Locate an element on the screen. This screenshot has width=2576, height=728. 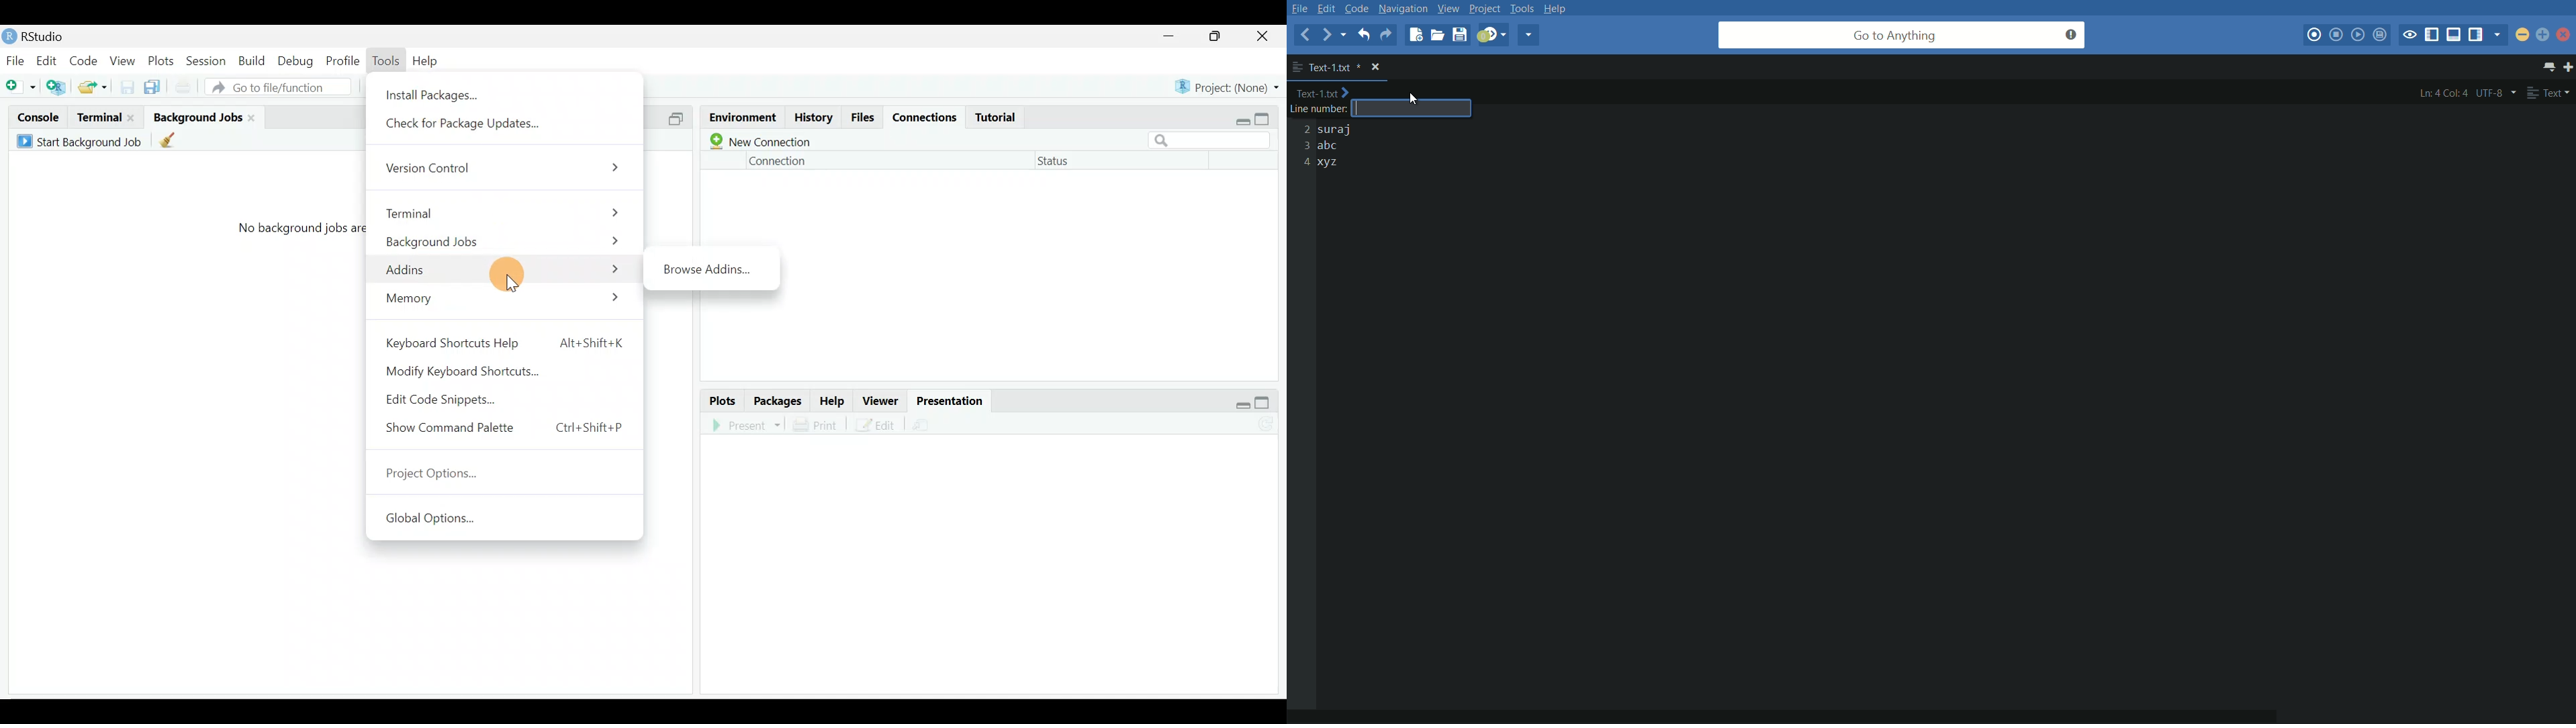
RStudio is located at coordinates (41, 36).